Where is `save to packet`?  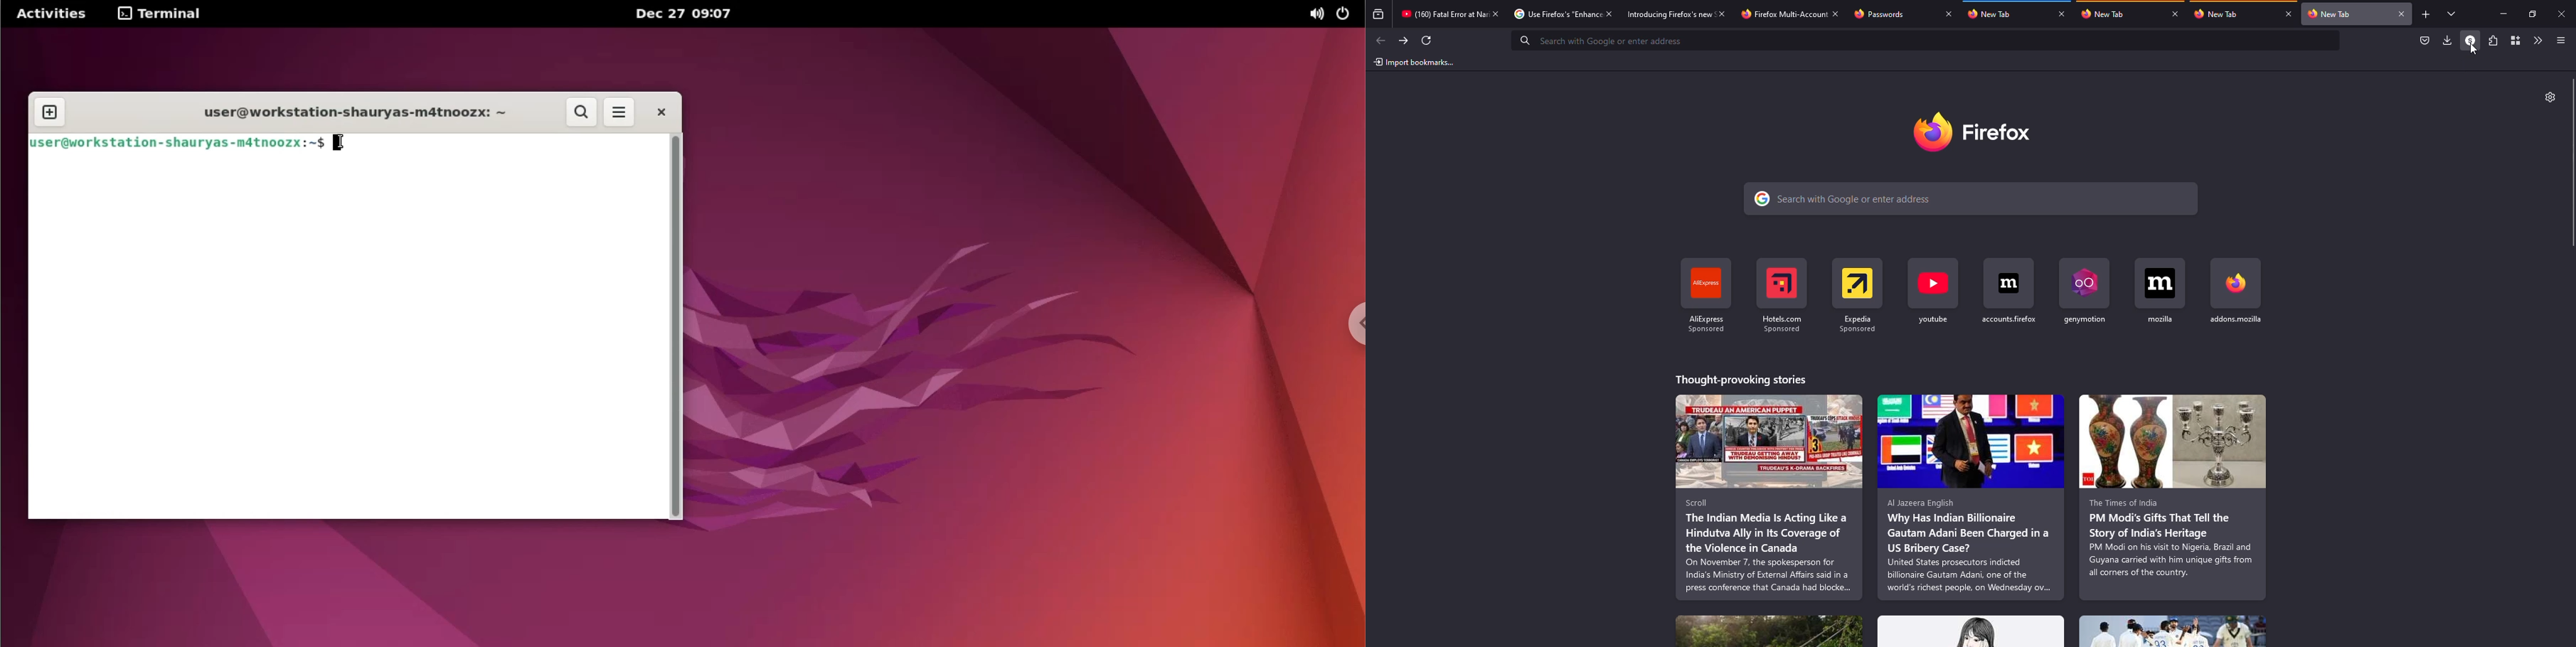 save to packet is located at coordinates (2423, 40).